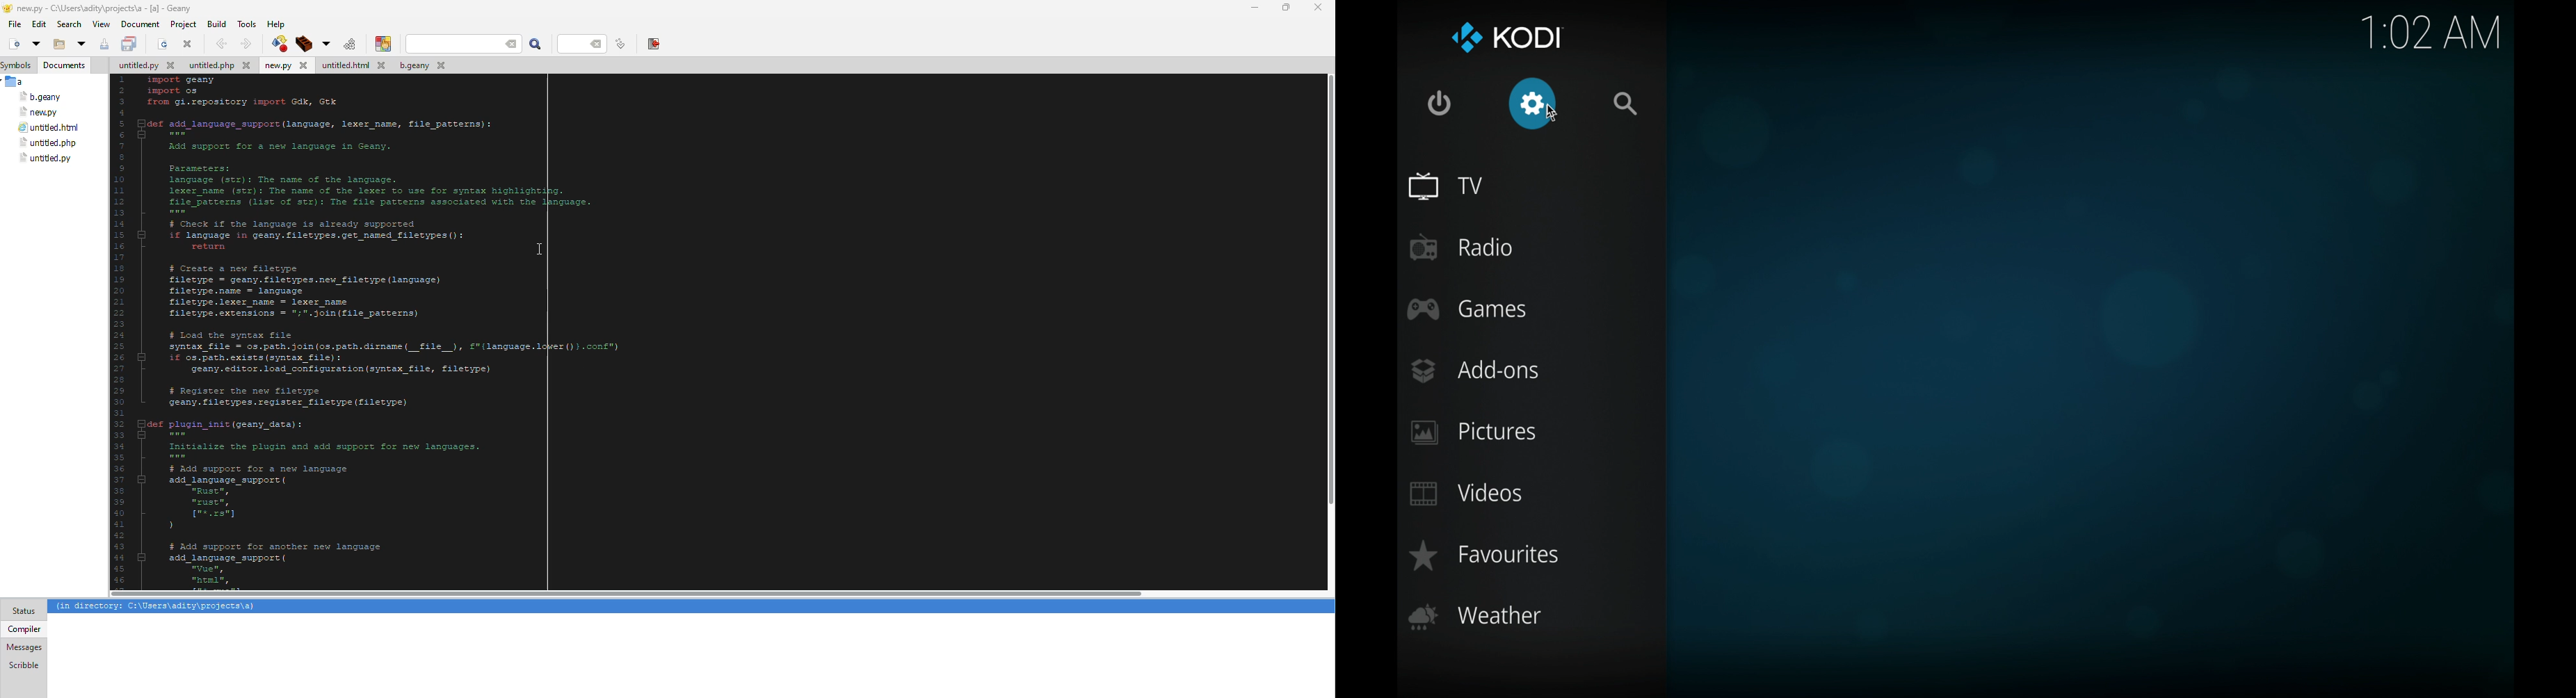  Describe the element at coordinates (1467, 494) in the screenshot. I see `videos` at that location.